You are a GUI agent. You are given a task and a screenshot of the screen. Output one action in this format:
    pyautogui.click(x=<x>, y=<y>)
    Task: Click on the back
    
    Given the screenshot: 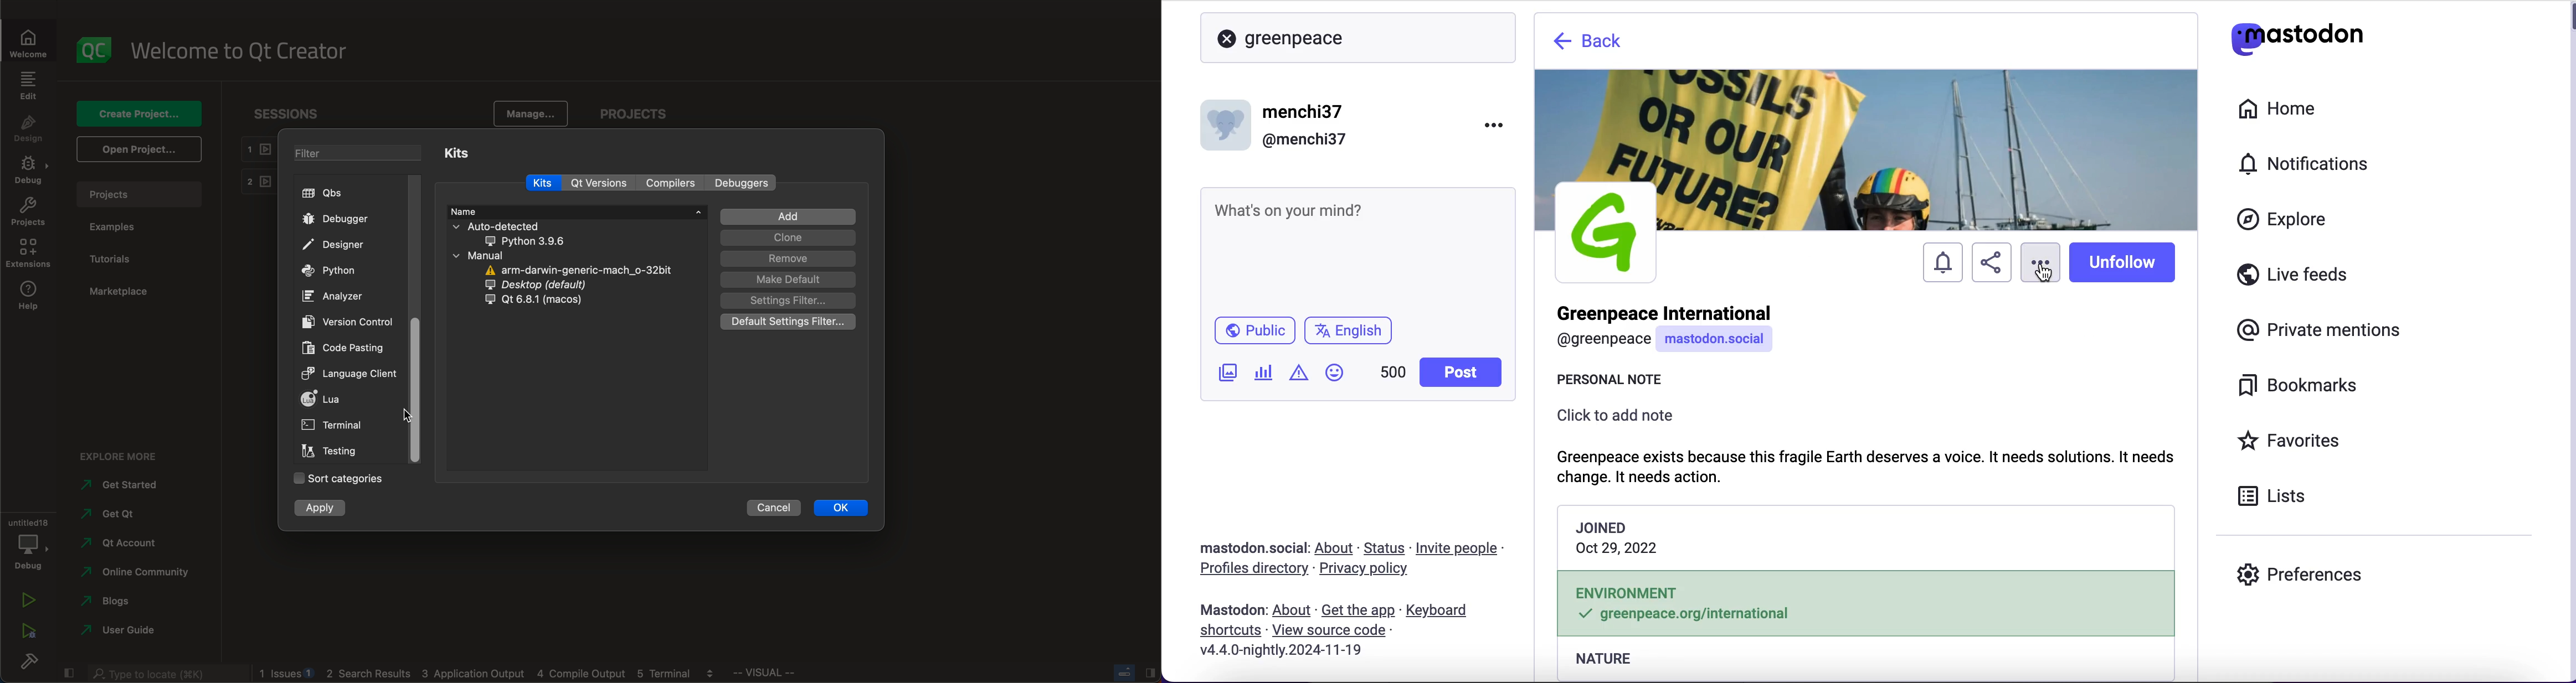 What is the action you would take?
    pyautogui.click(x=1590, y=44)
    